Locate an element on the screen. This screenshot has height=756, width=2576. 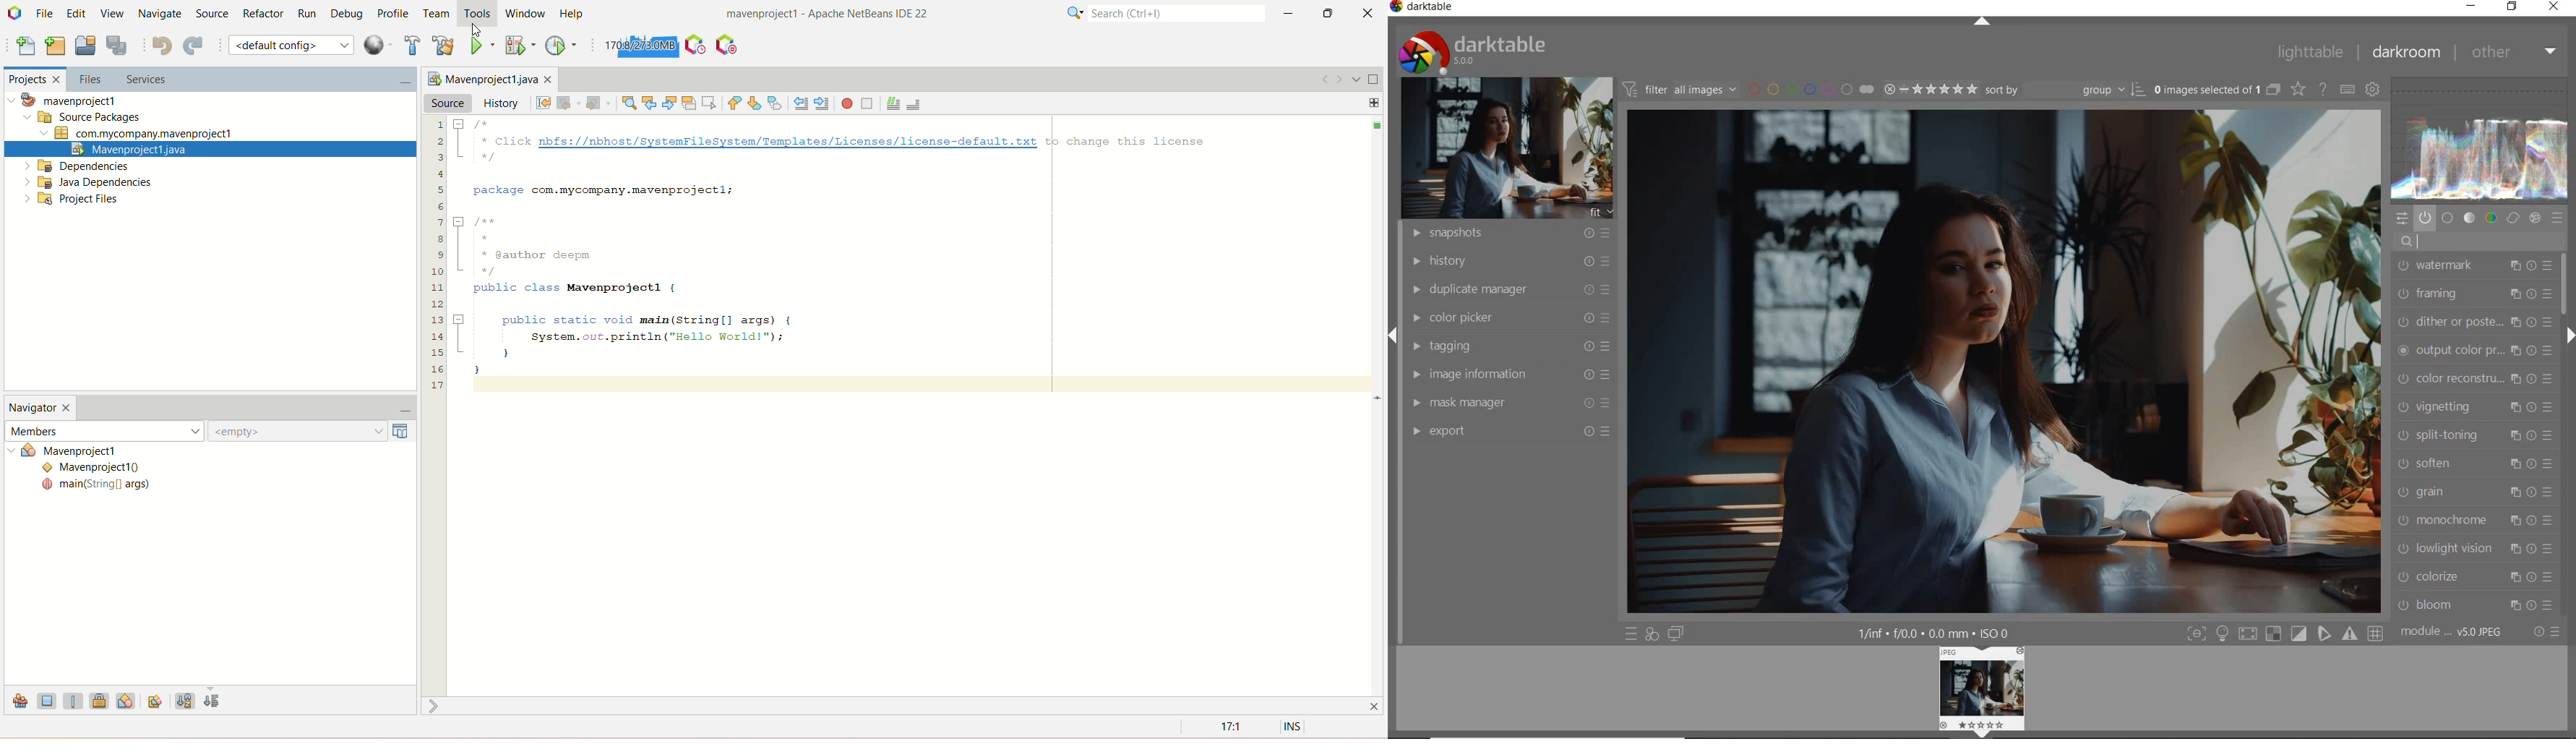
waveform is located at coordinates (2484, 140).